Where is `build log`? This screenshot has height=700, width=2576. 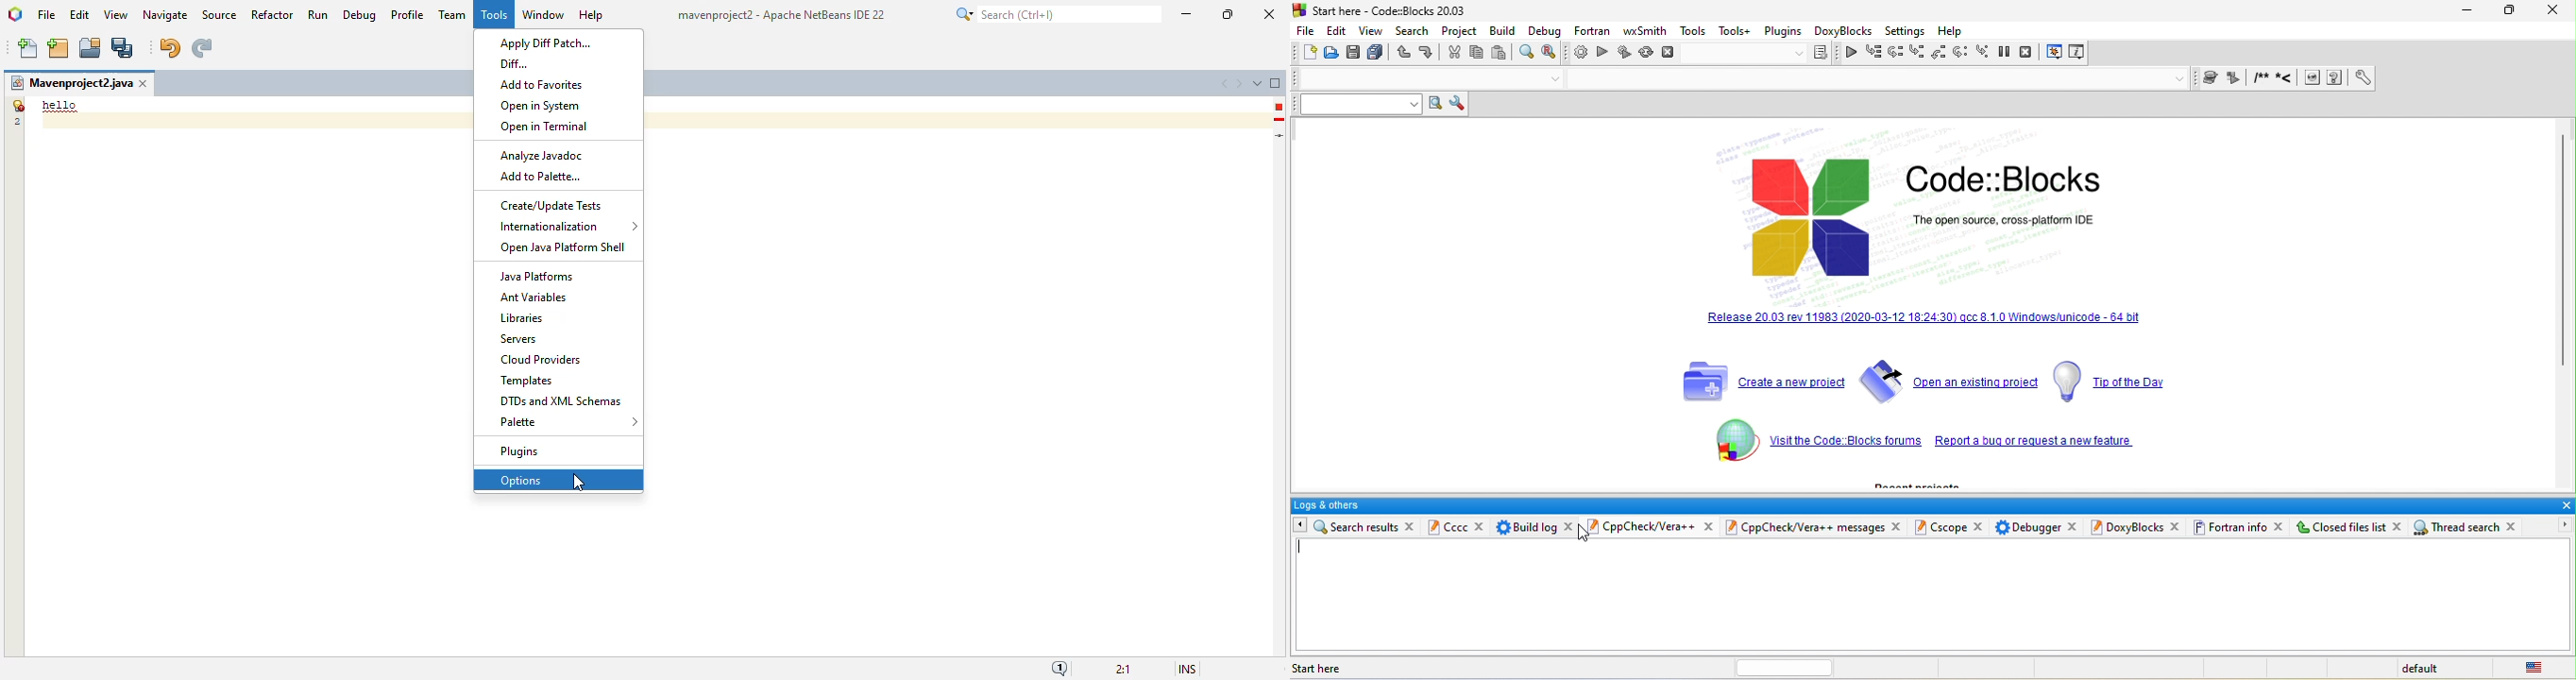 build log is located at coordinates (1444, 526).